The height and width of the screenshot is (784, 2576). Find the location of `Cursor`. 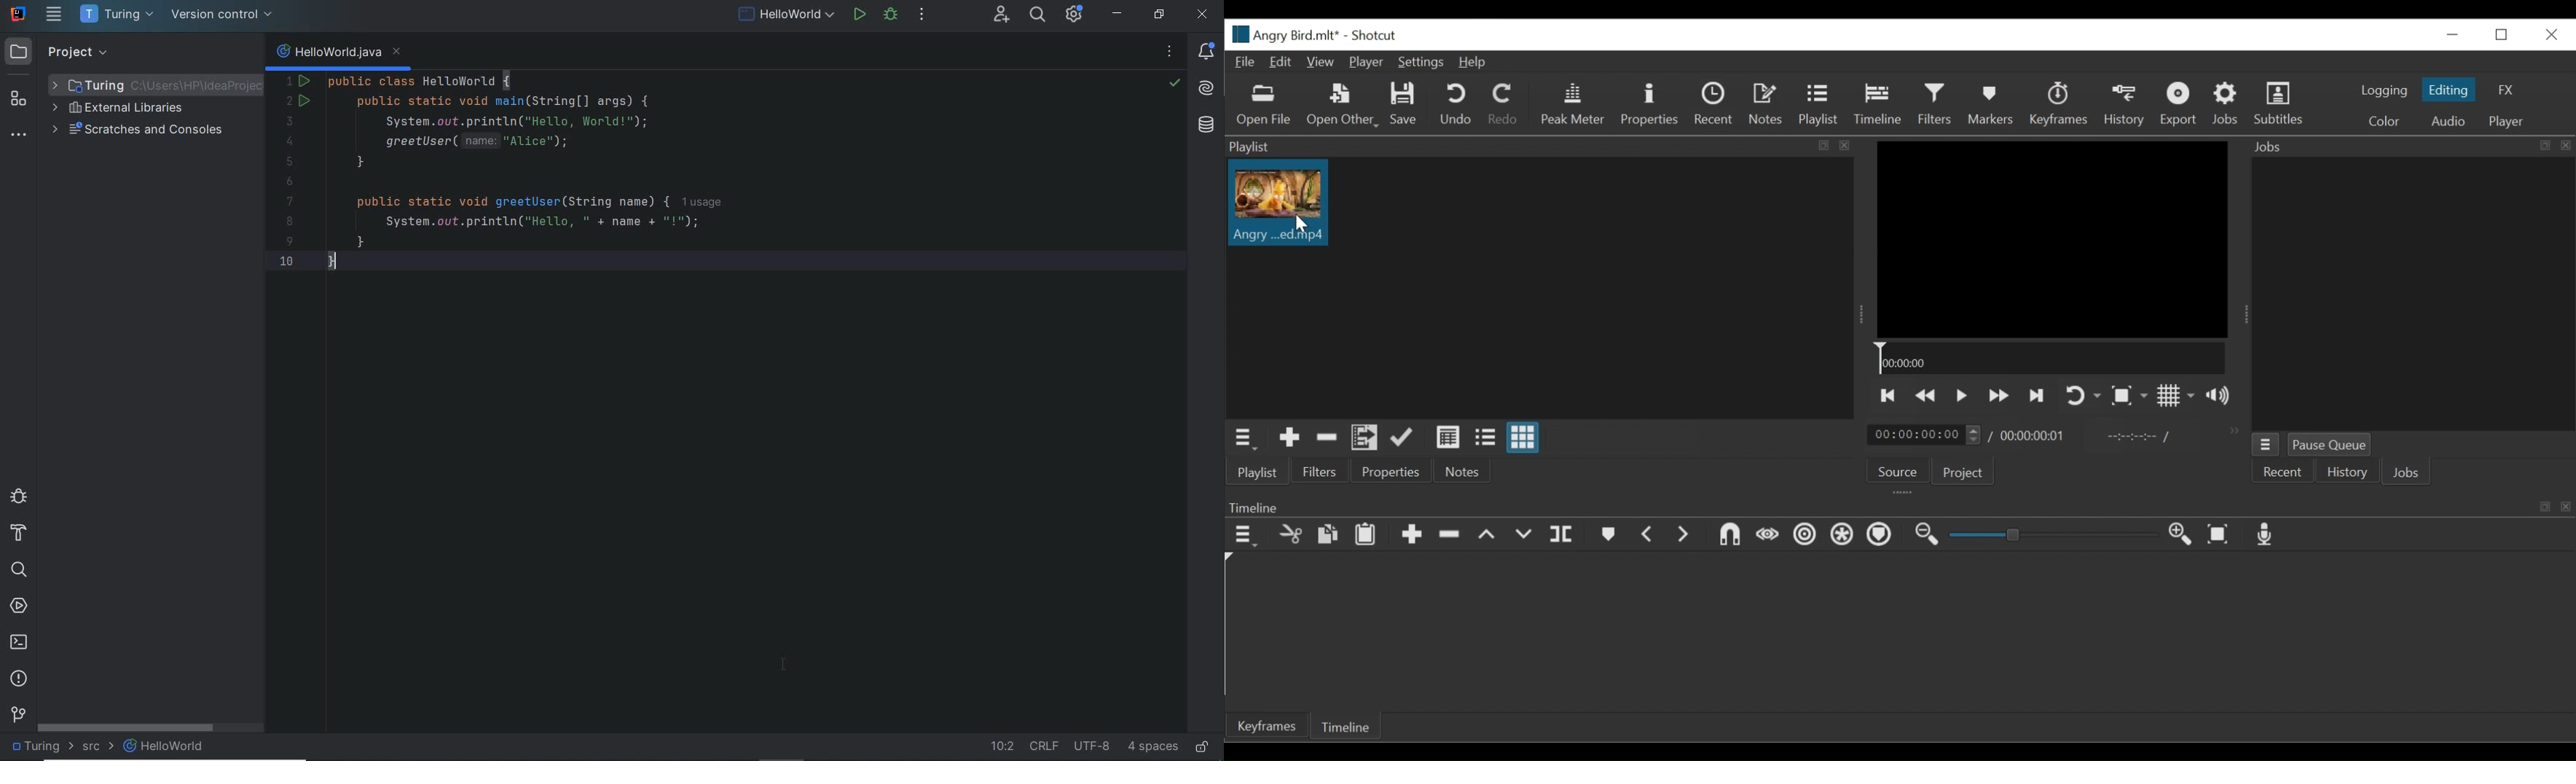

Cursor is located at coordinates (1886, 109).